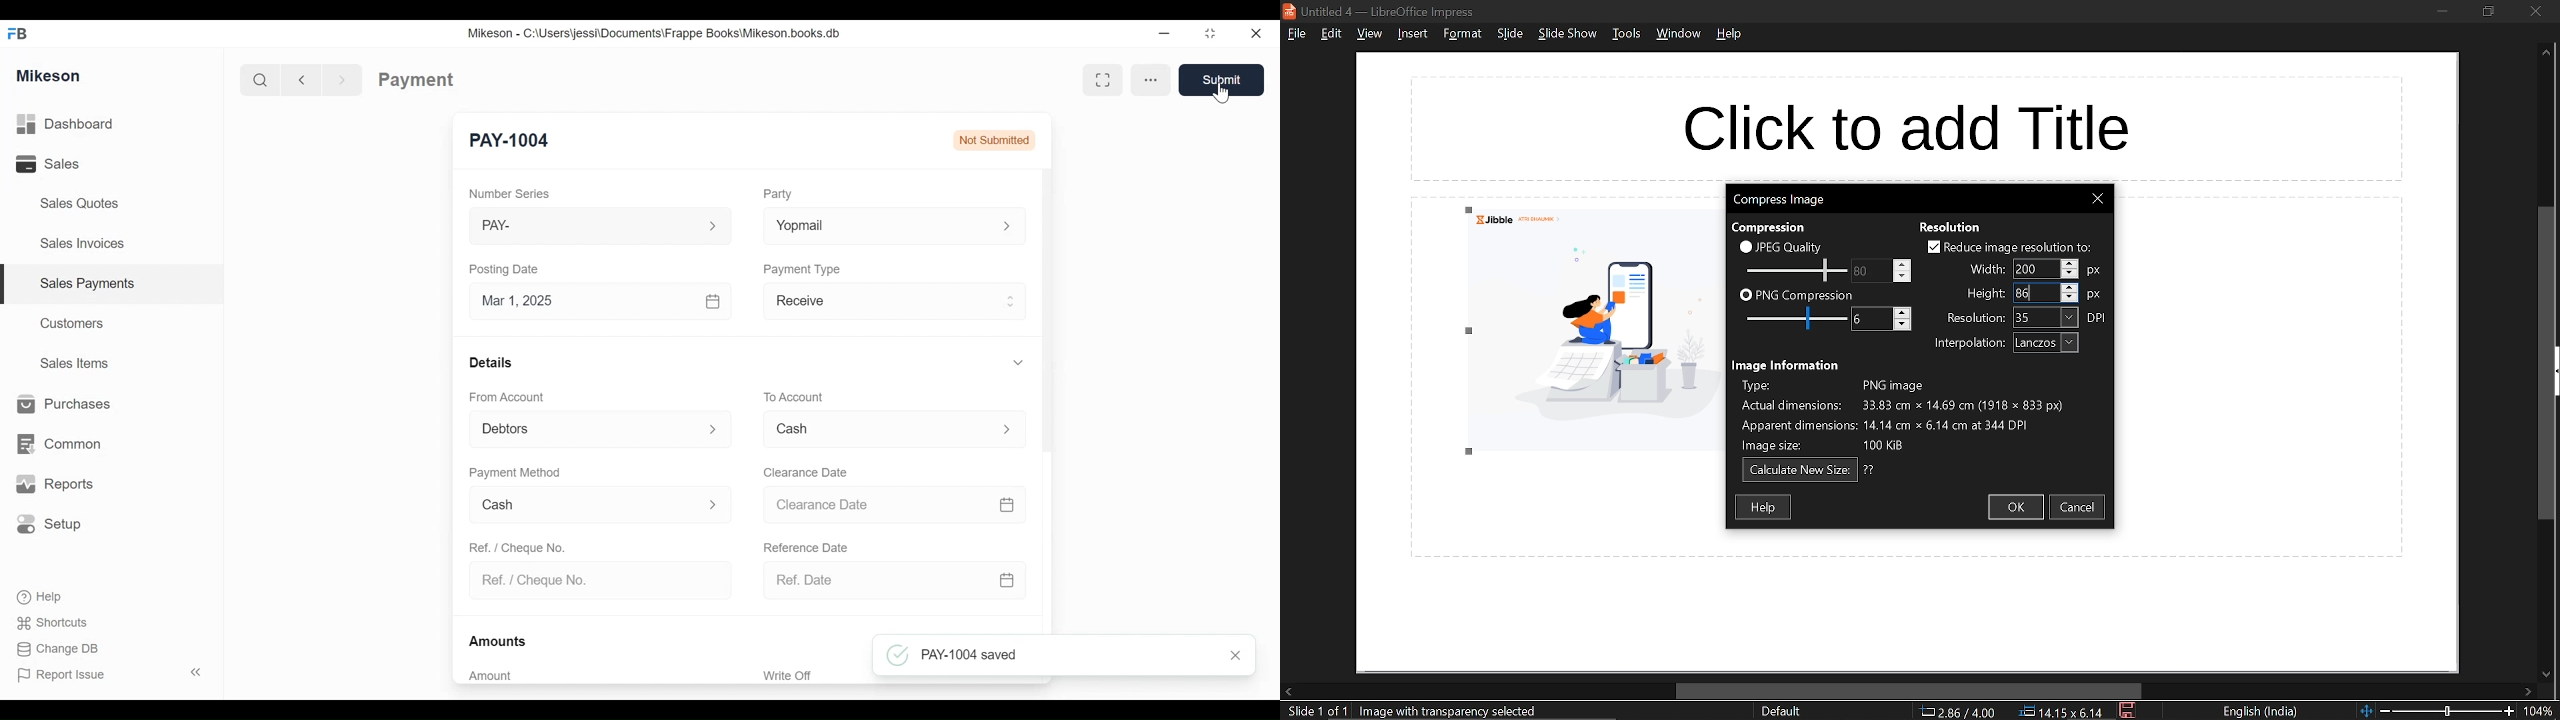  What do you see at coordinates (57, 485) in the screenshot?
I see `Reports` at bounding box center [57, 485].